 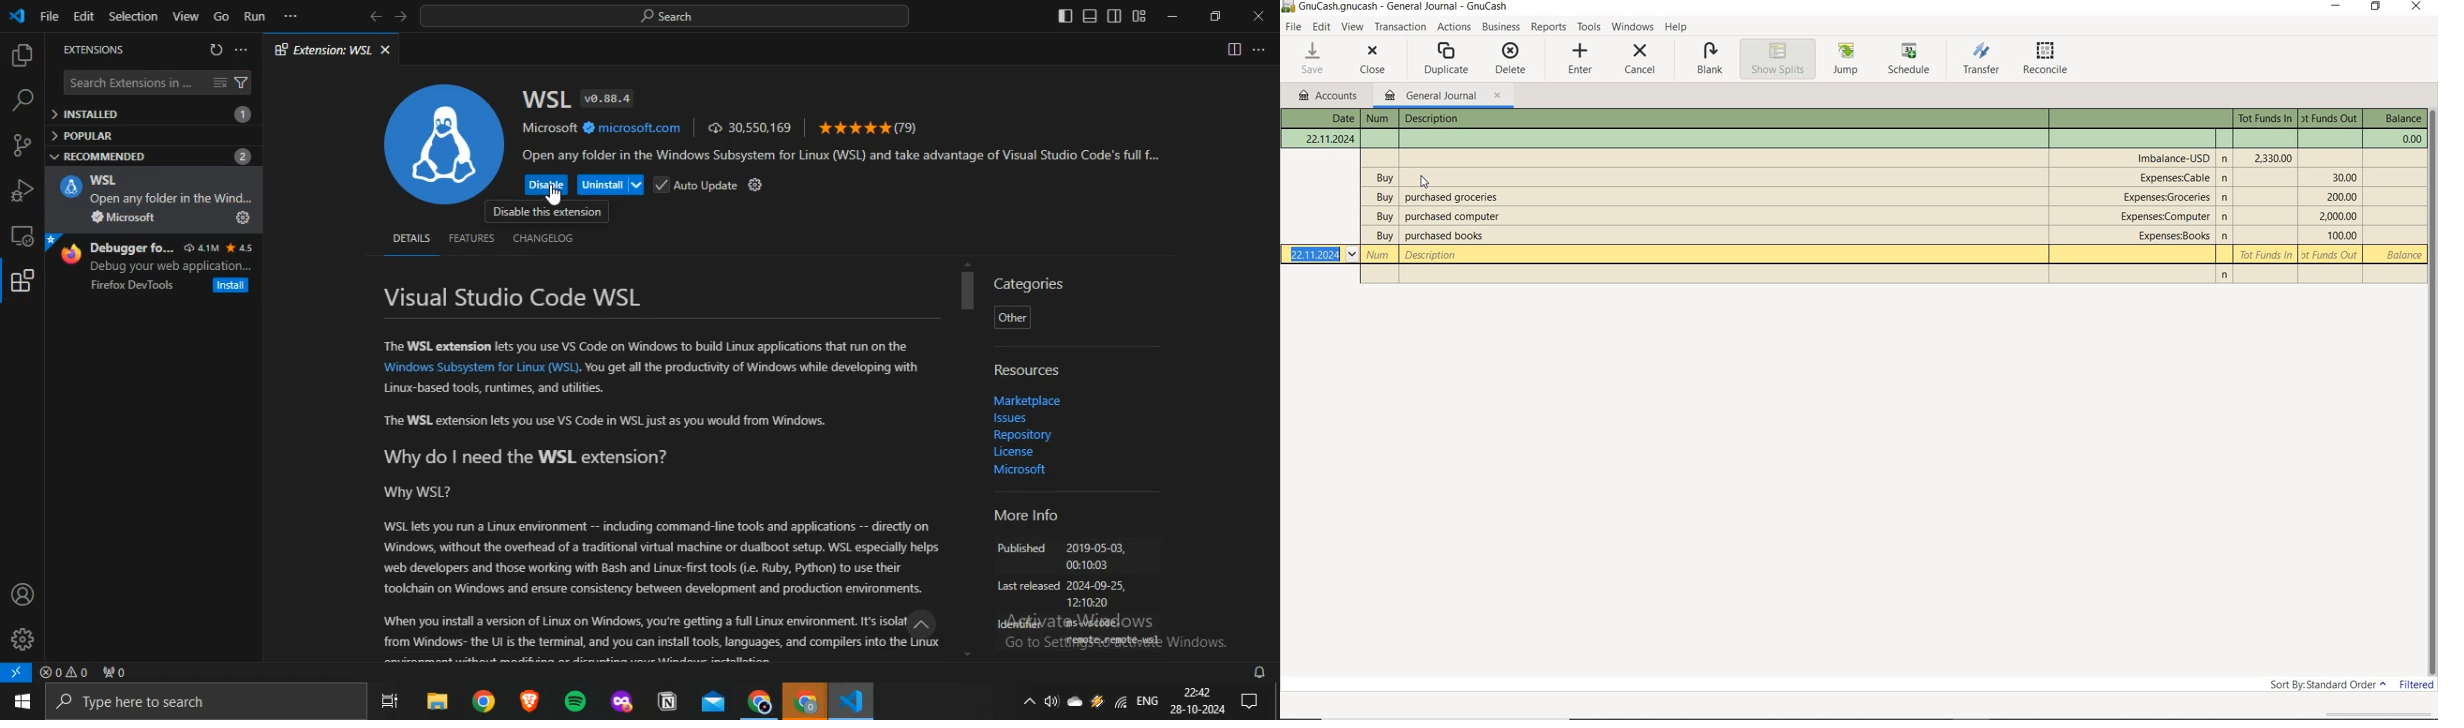 I want to click on run and debug, so click(x=22, y=191).